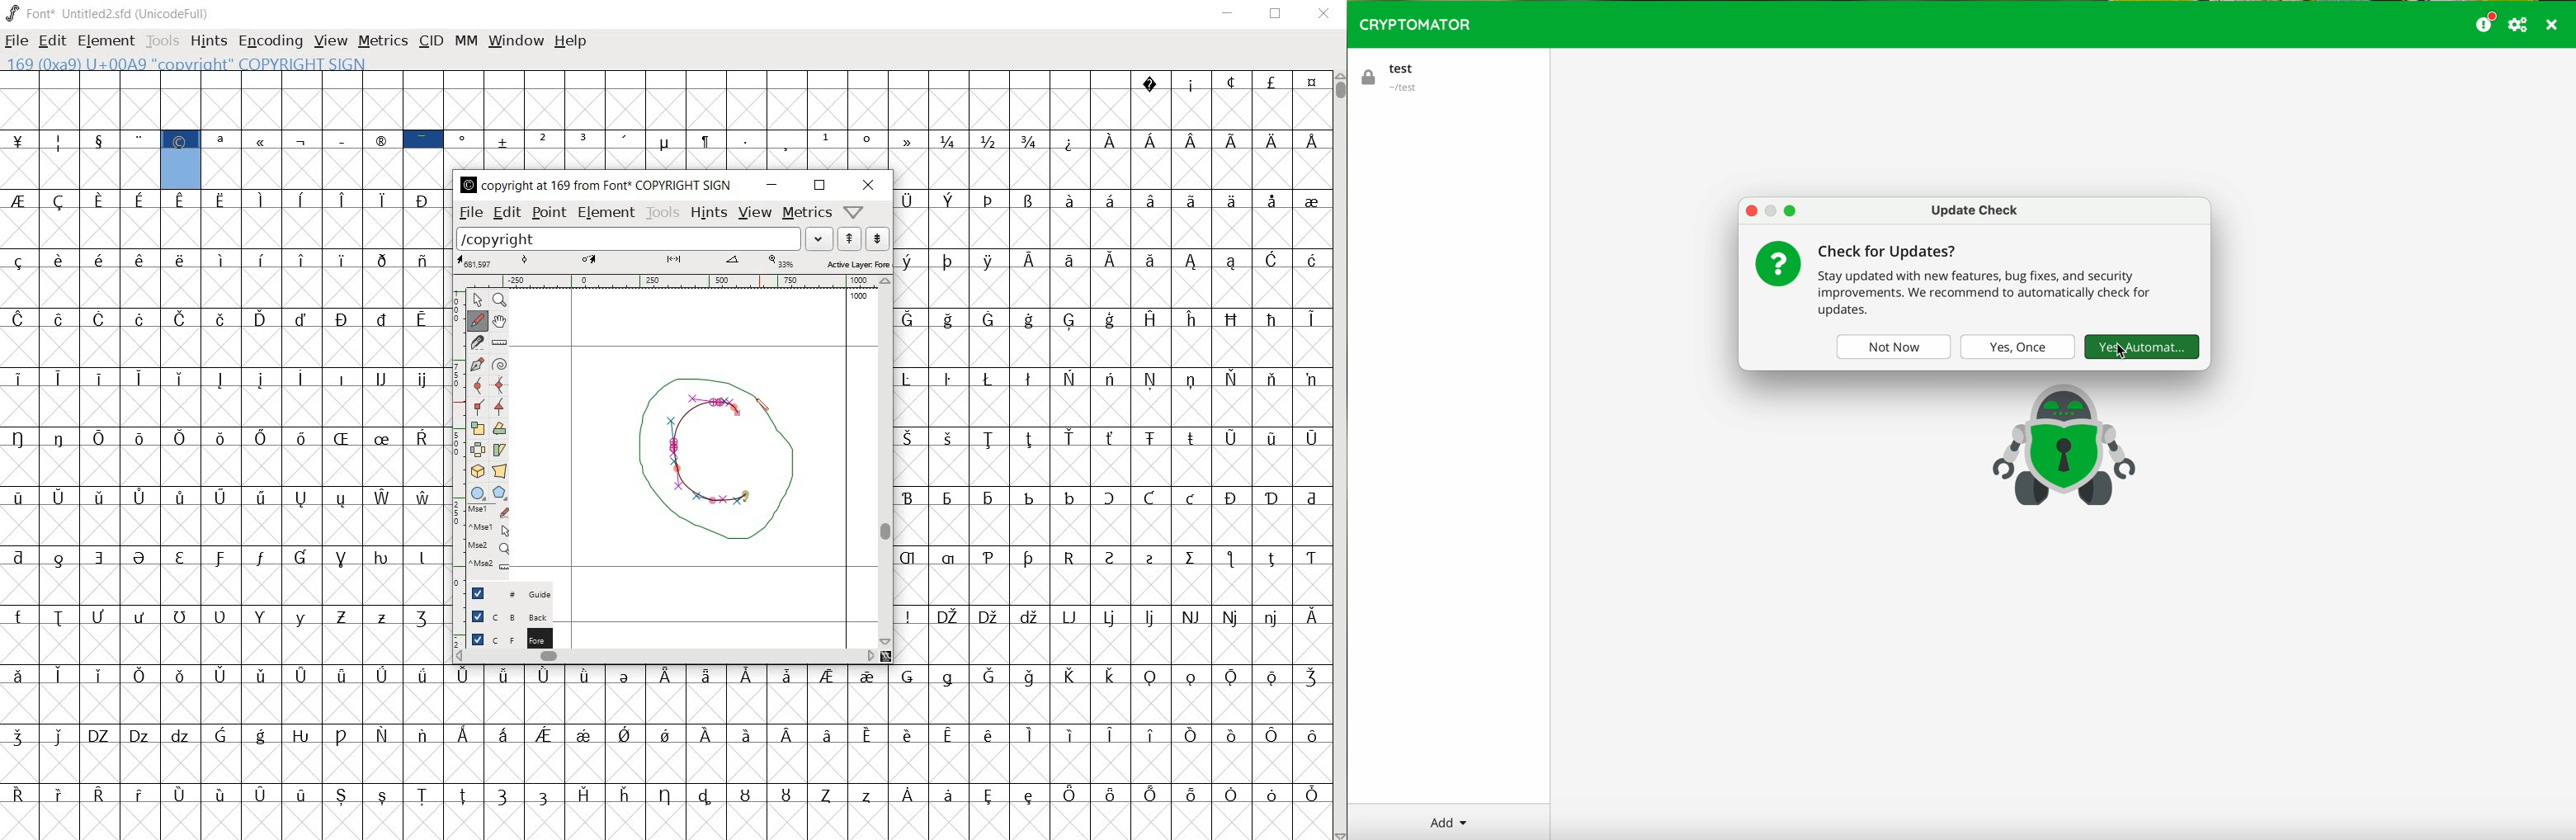  I want to click on perform a perspective transformation on the selection, so click(500, 472).